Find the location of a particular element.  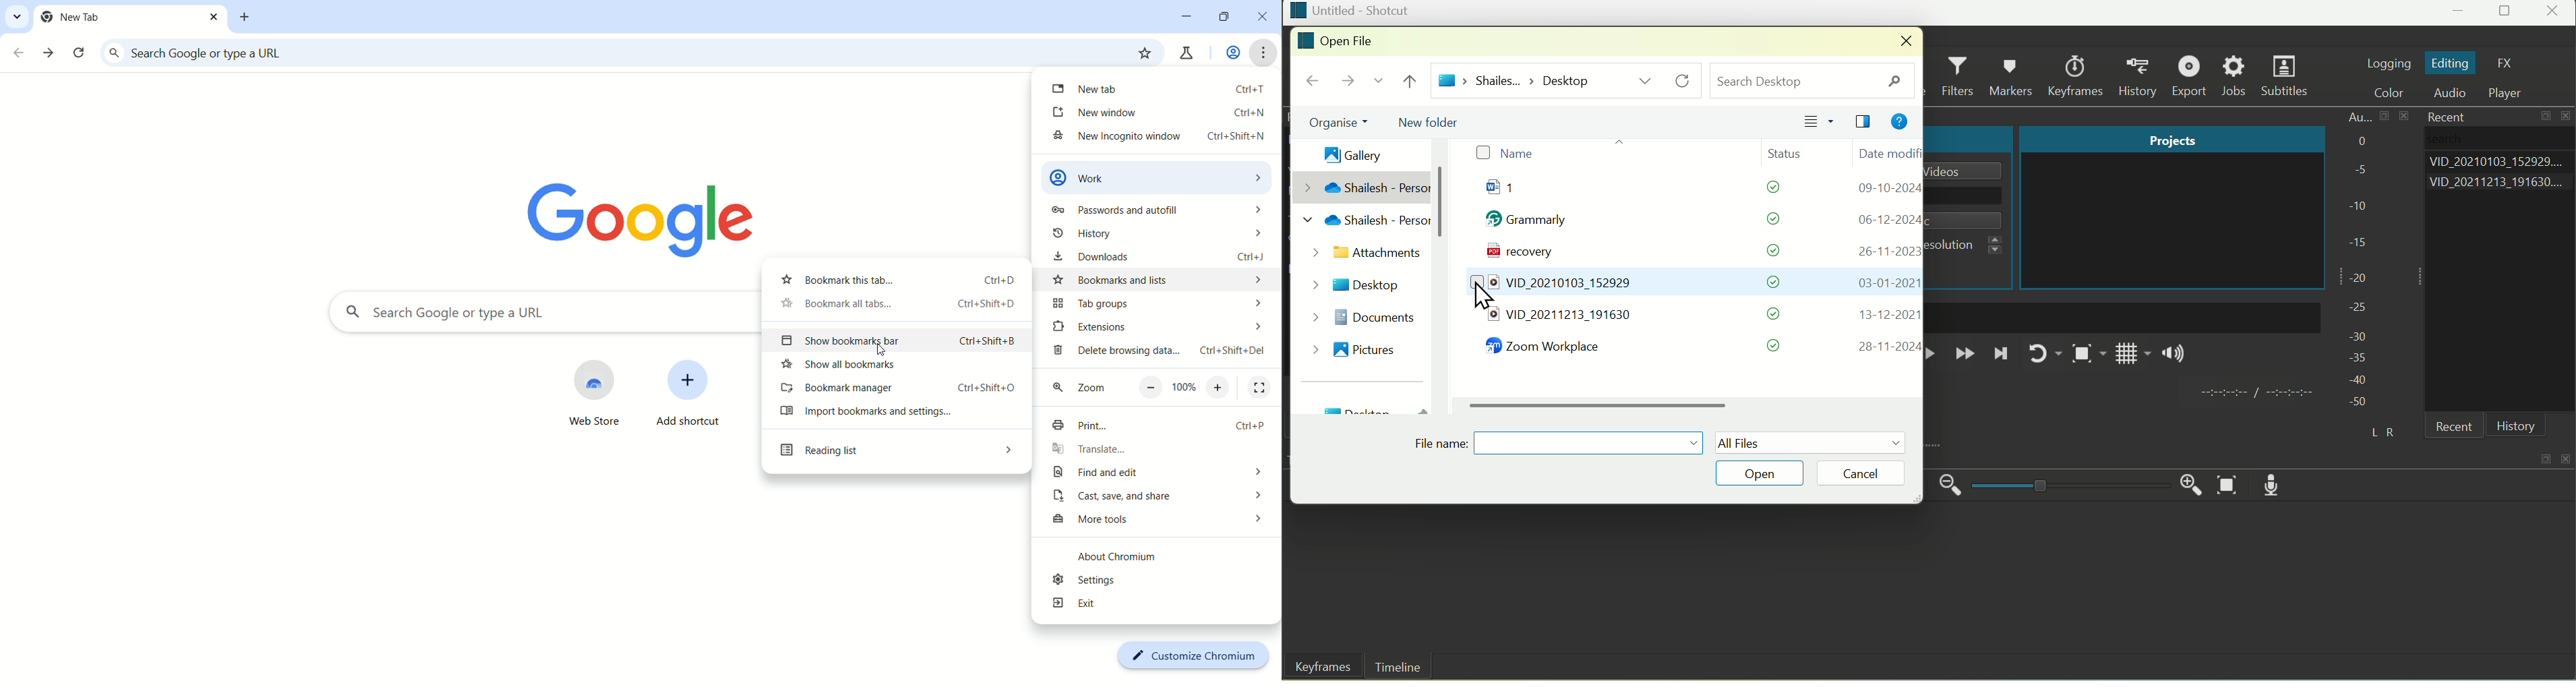

All Files is located at coordinates (1811, 442).